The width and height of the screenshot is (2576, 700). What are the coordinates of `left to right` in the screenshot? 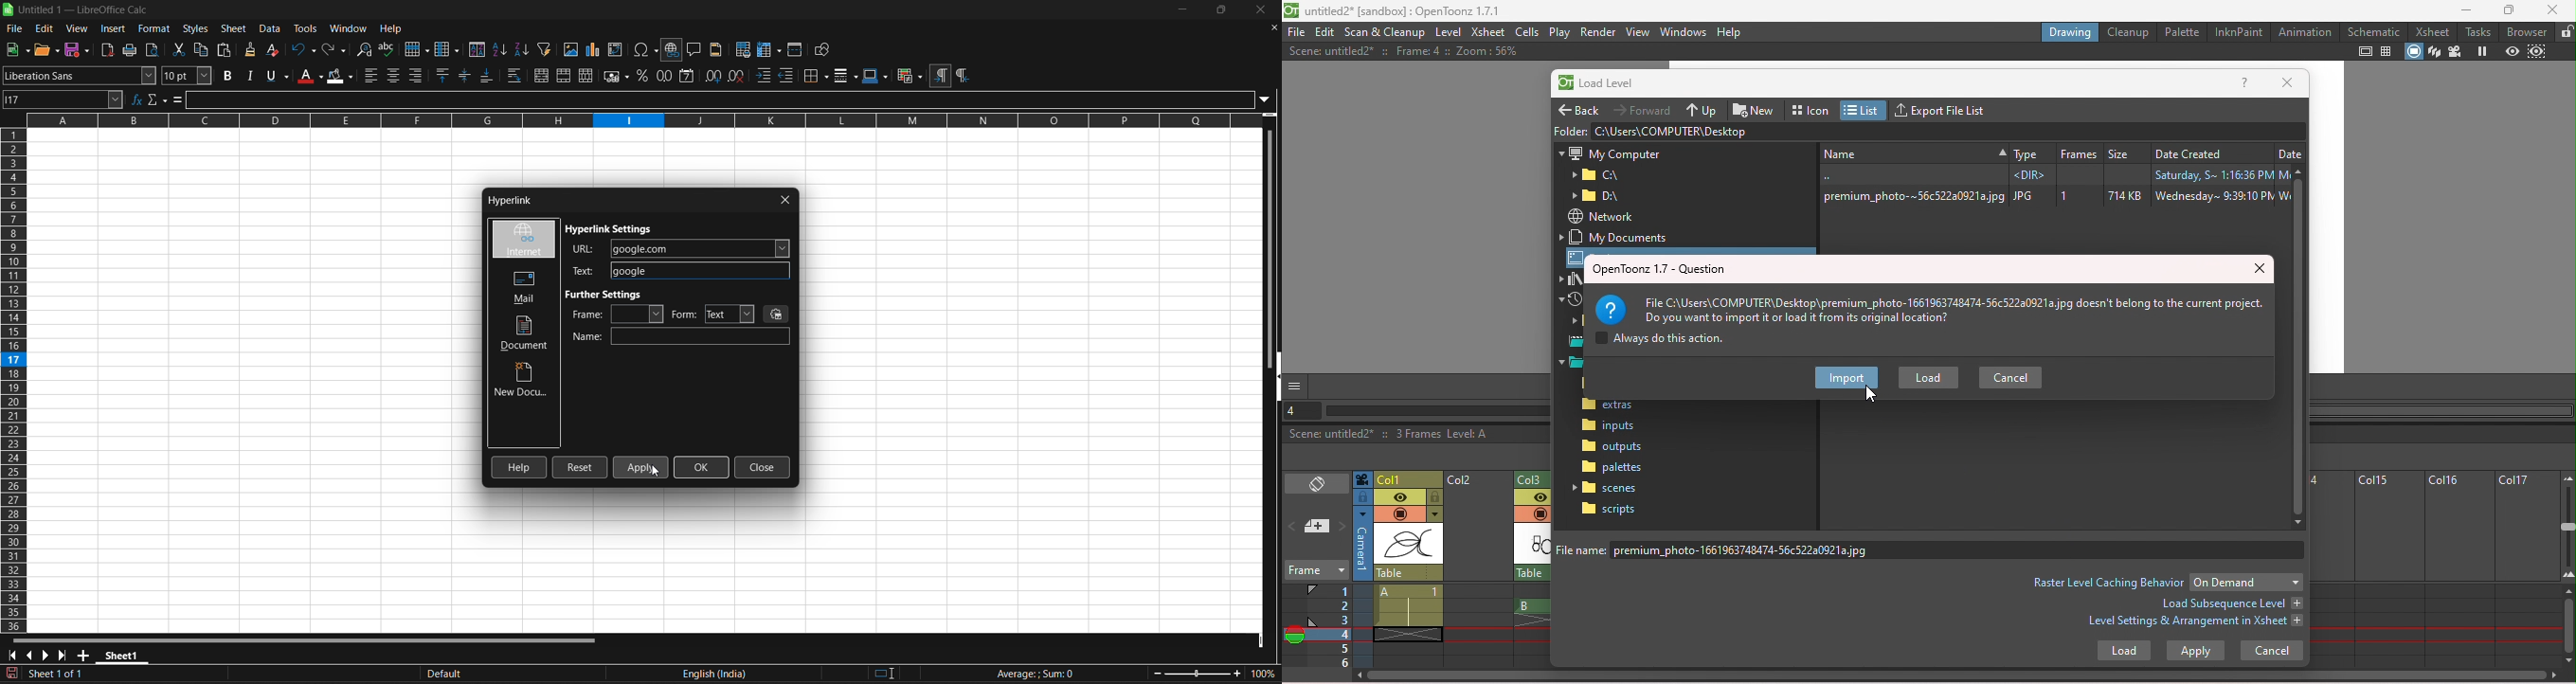 It's located at (941, 75).